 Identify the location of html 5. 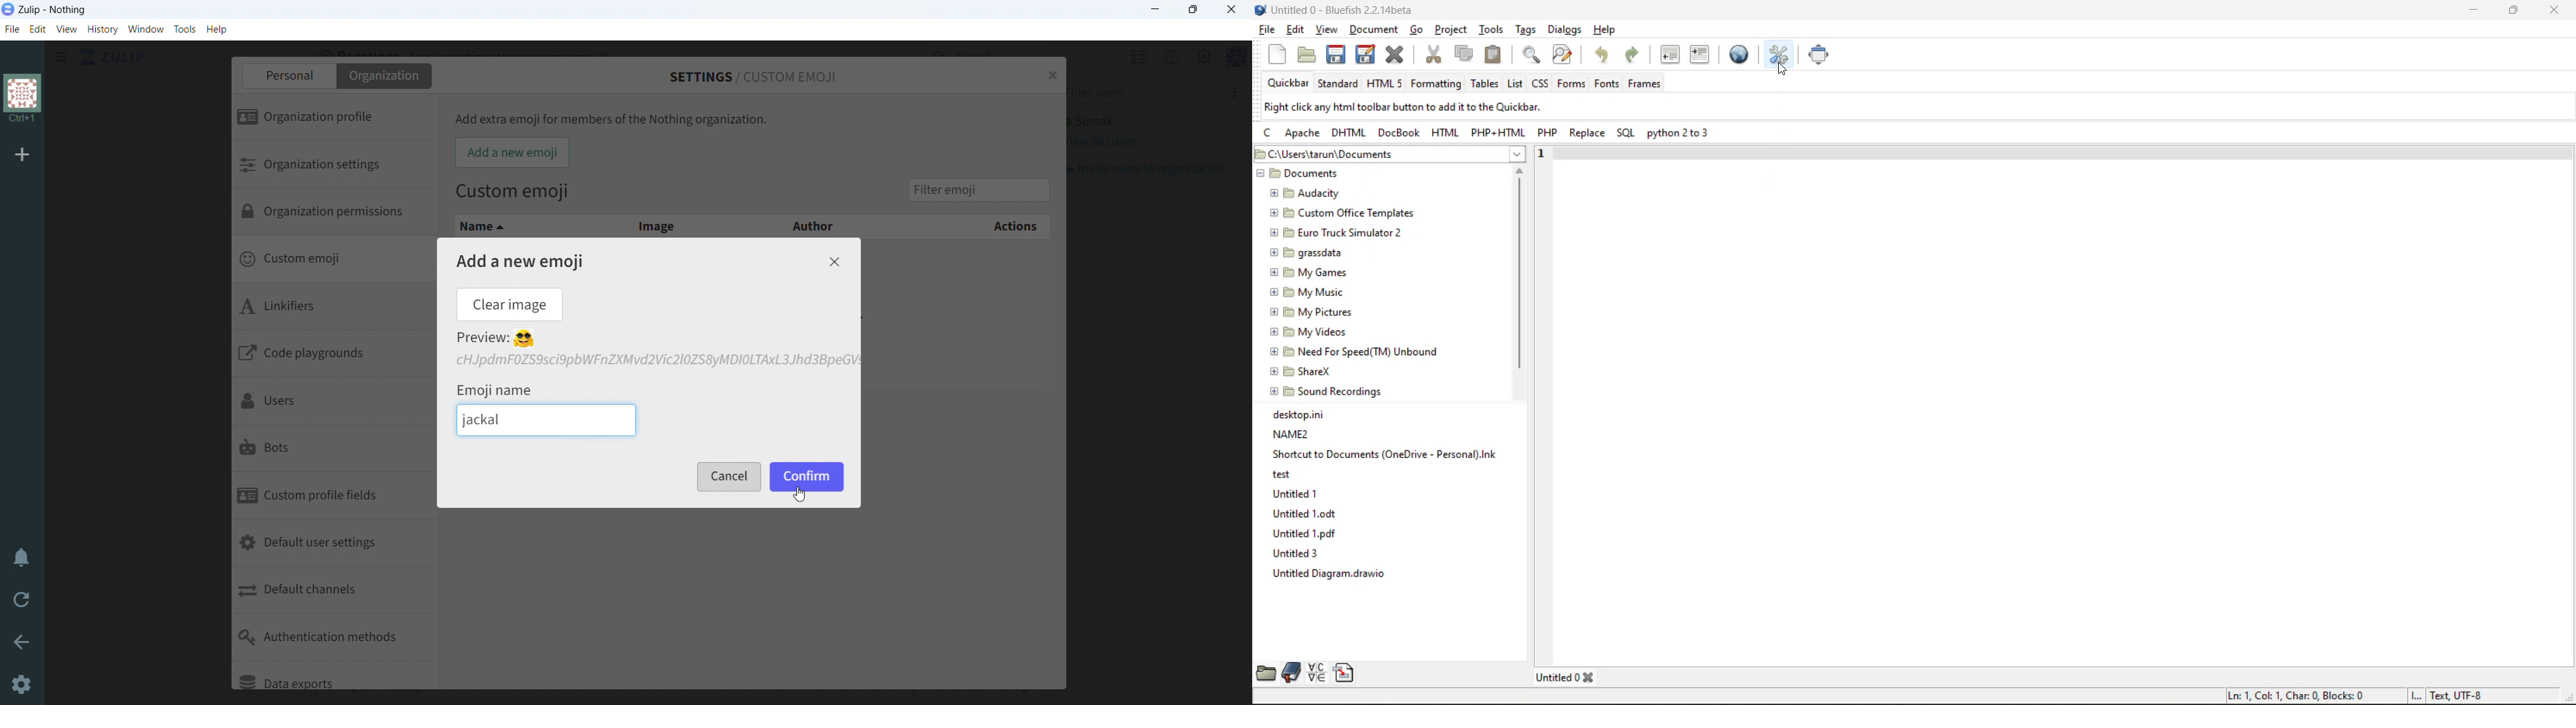
(1385, 84).